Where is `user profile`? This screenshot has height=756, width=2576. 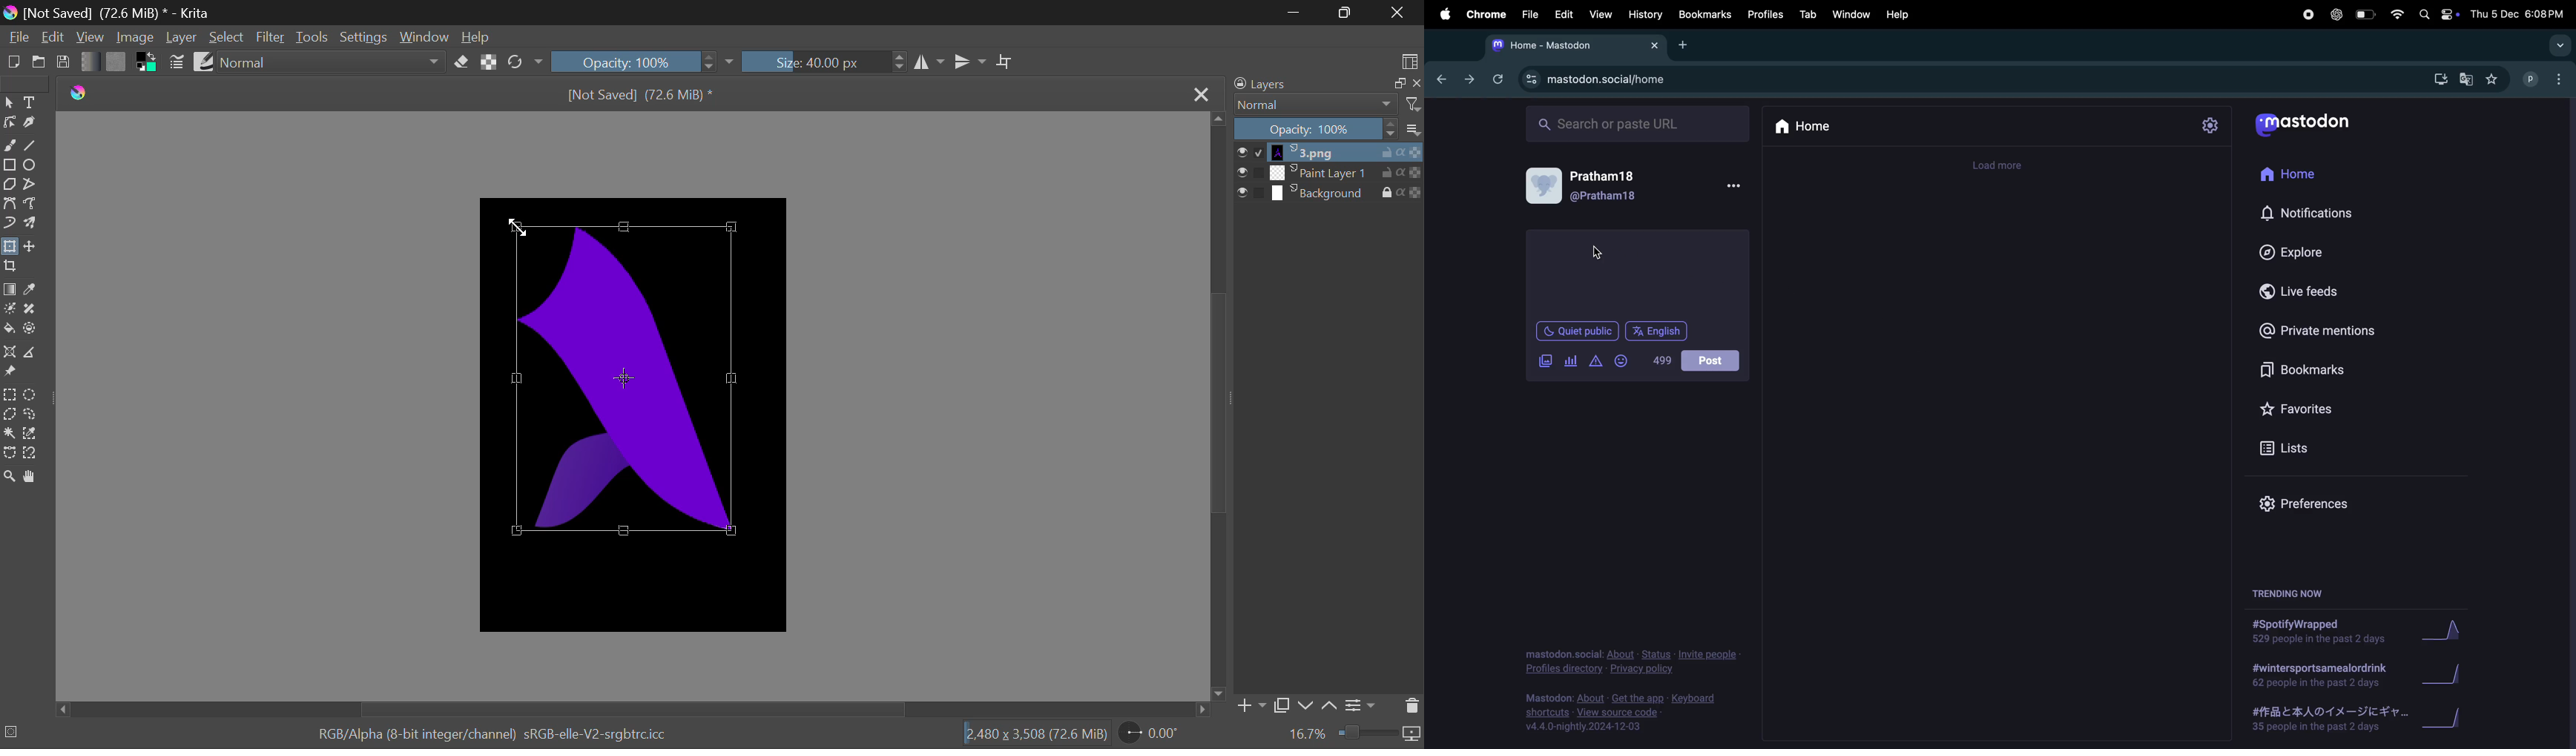
user profile is located at coordinates (2545, 78).